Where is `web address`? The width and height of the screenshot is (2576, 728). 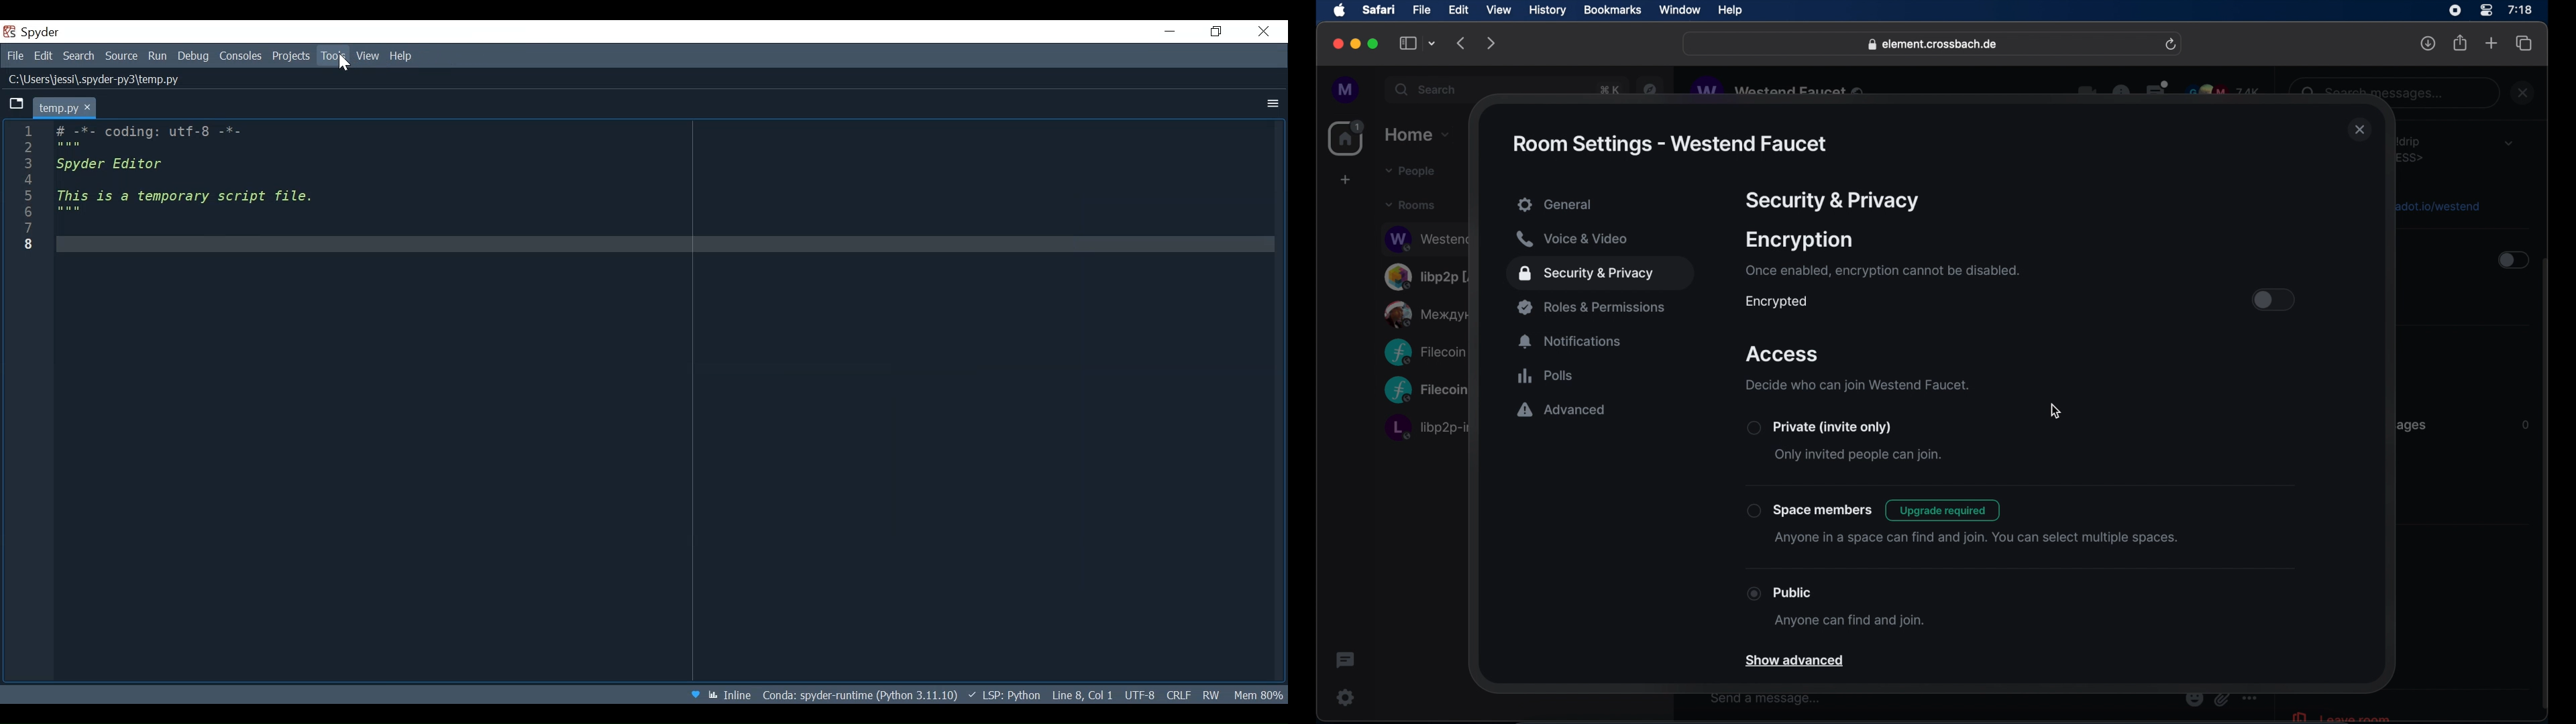 web address is located at coordinates (1934, 45).